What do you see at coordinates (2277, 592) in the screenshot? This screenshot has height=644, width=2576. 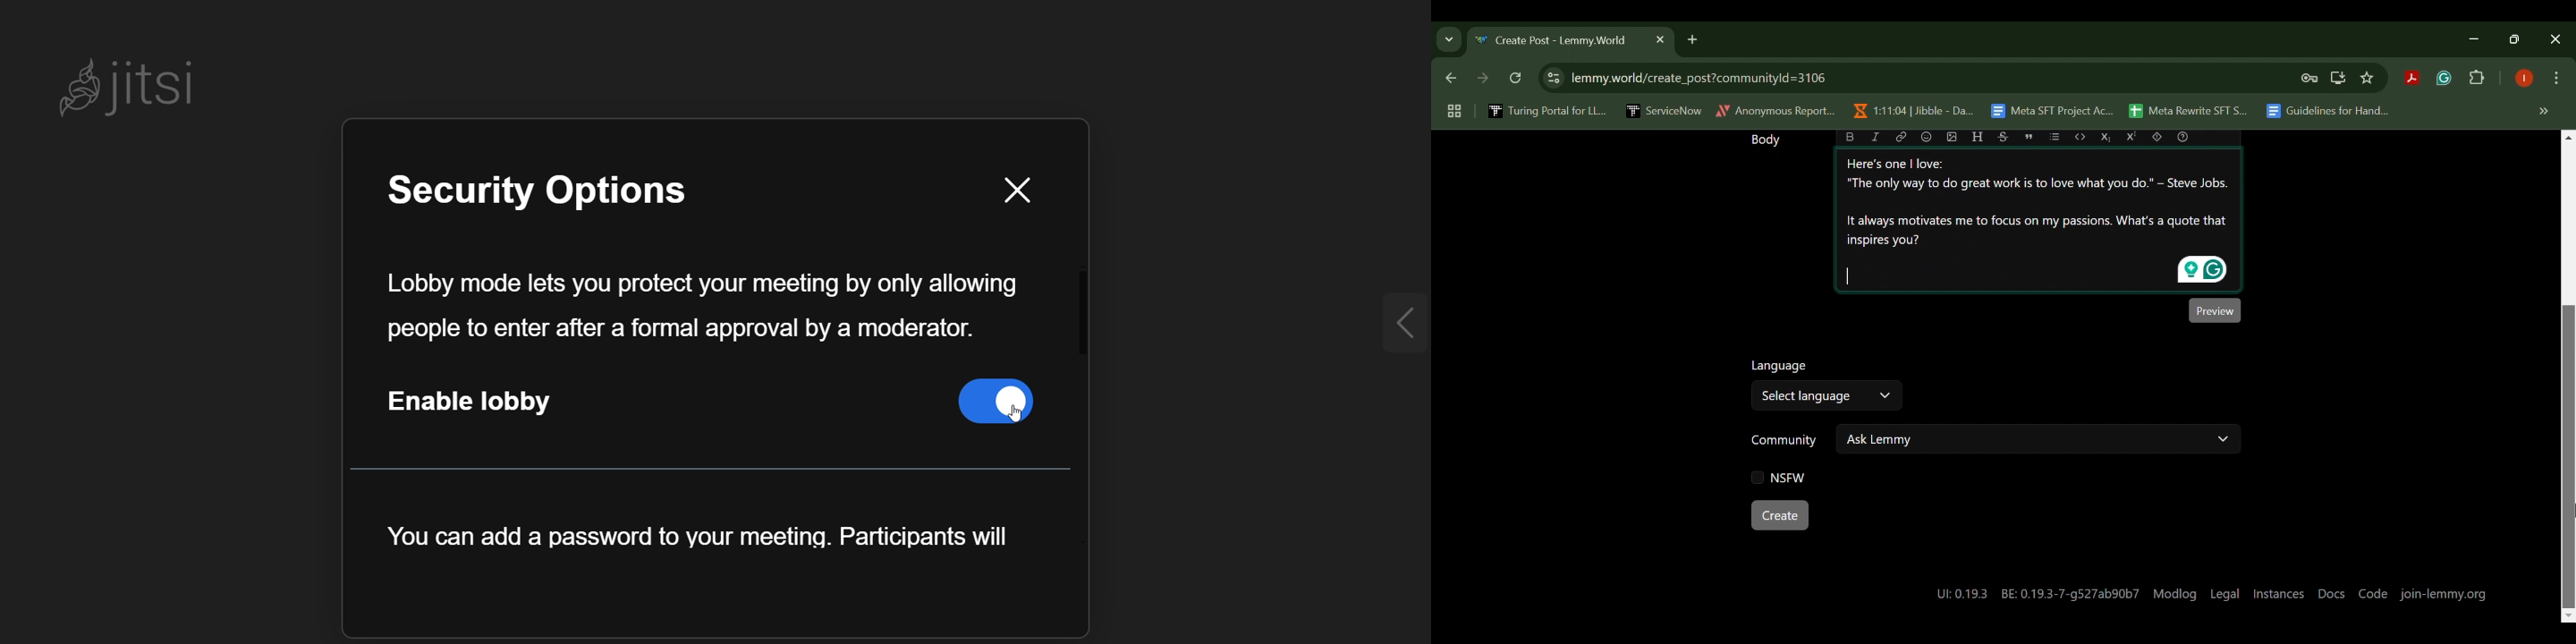 I see `Instances` at bounding box center [2277, 592].